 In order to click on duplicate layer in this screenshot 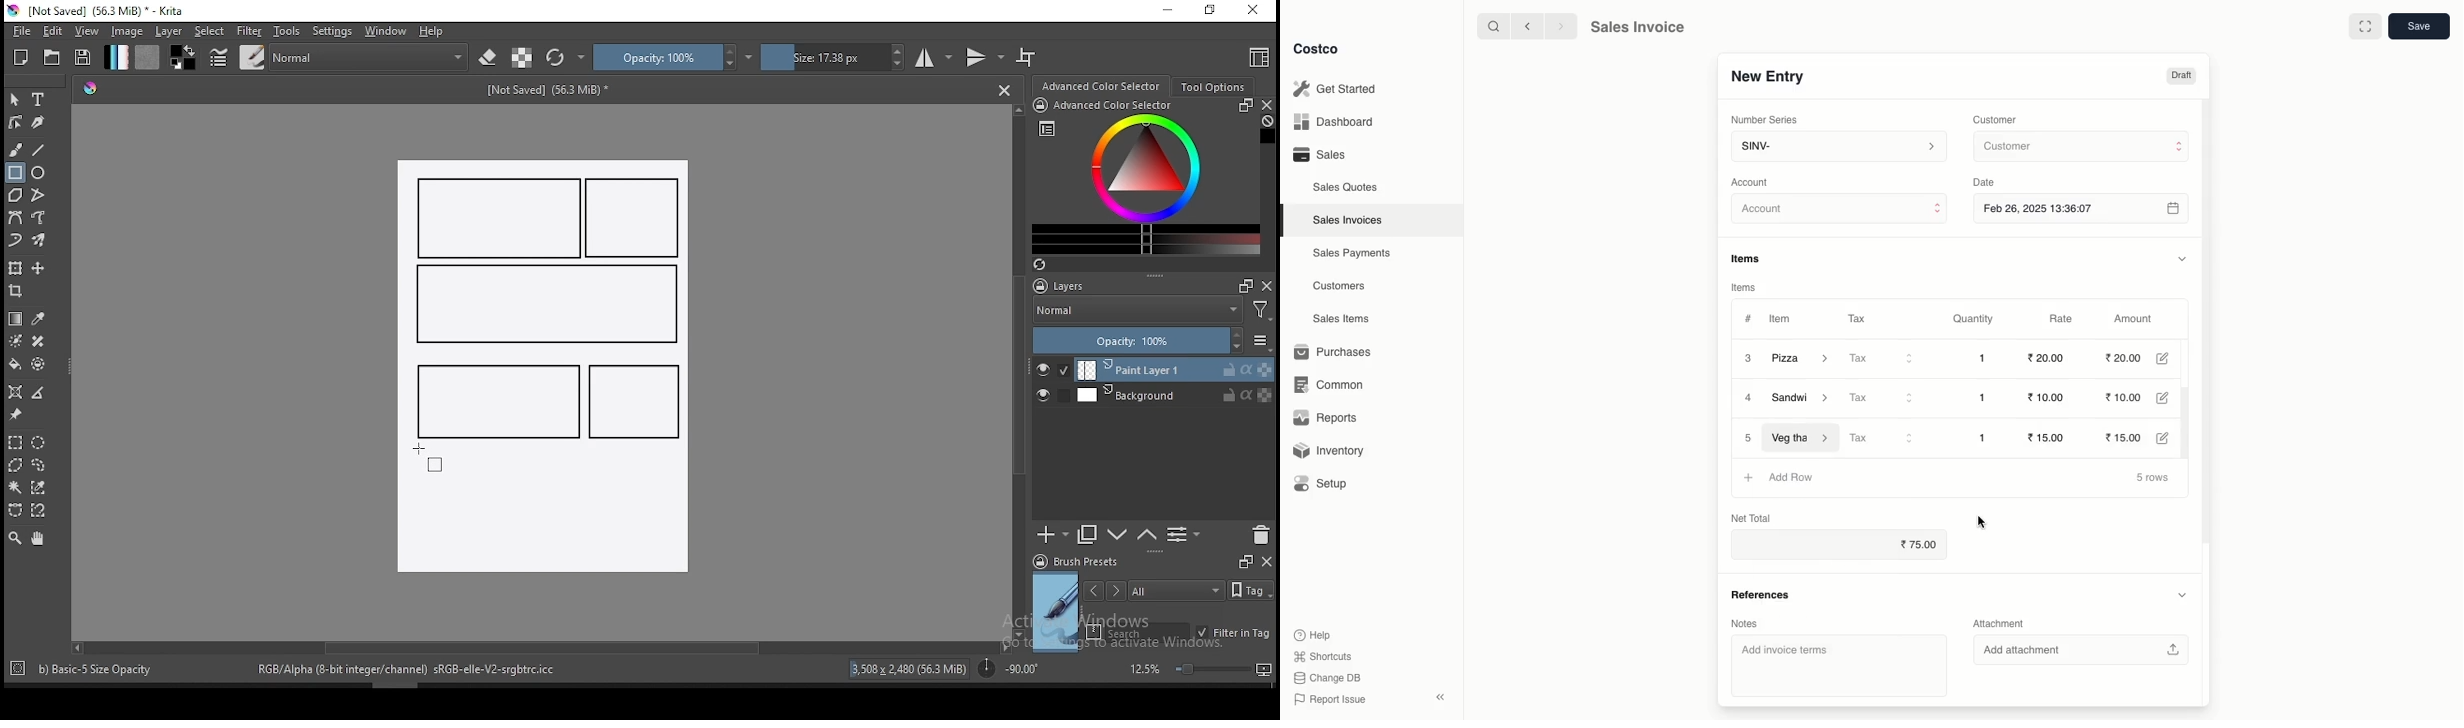, I will do `click(1088, 534)`.